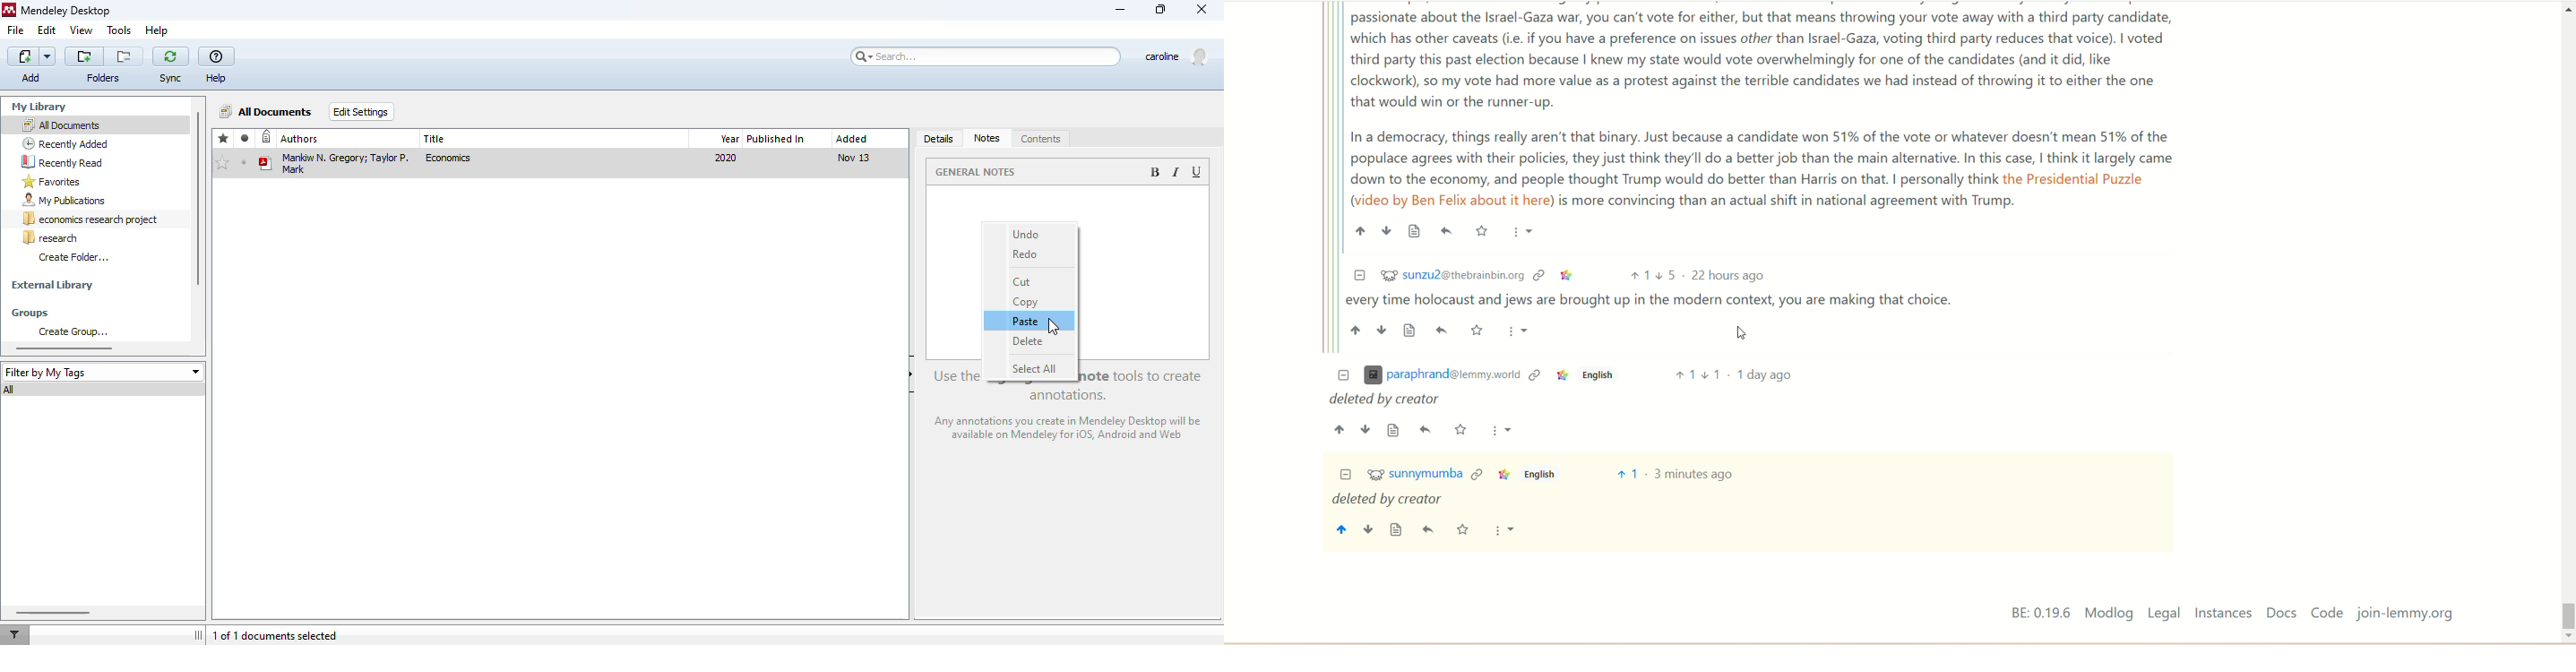 The width and height of the screenshot is (2576, 672). What do you see at coordinates (851, 139) in the screenshot?
I see `added` at bounding box center [851, 139].